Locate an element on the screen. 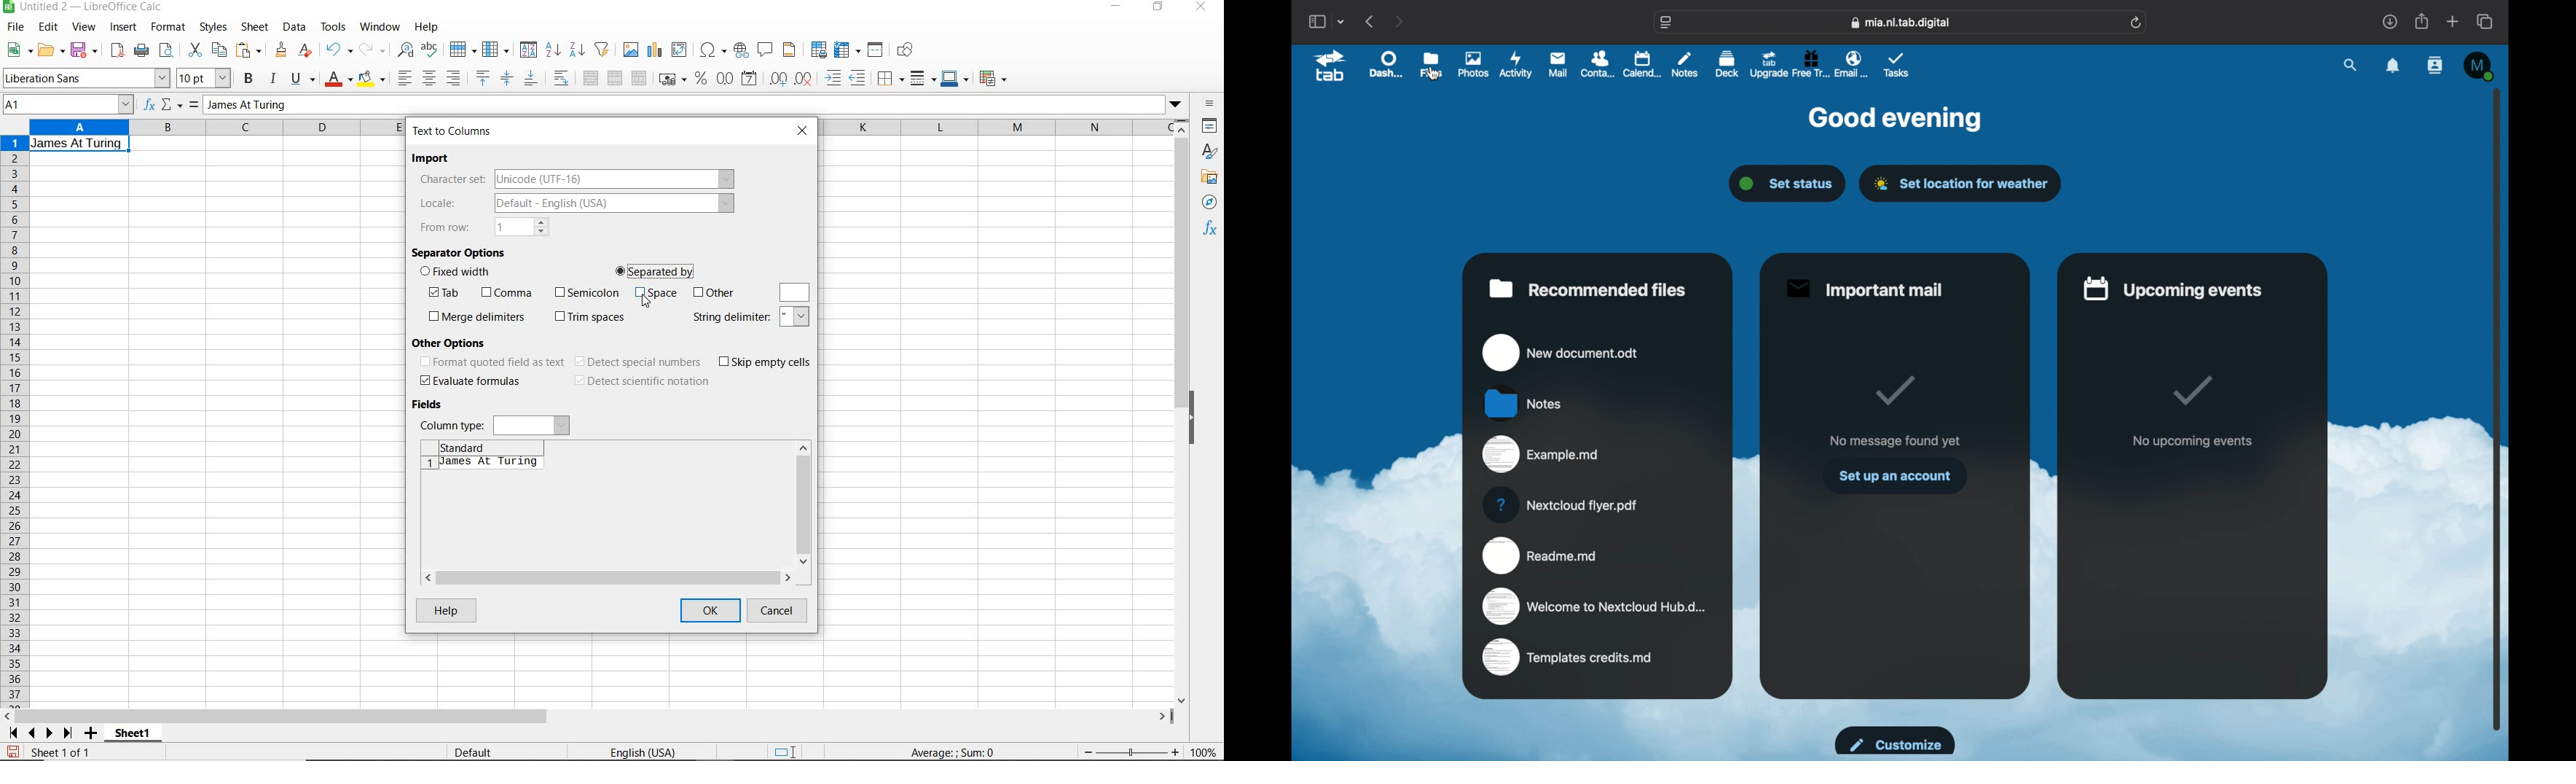 This screenshot has height=784, width=2576. sort descending is located at coordinates (577, 50).